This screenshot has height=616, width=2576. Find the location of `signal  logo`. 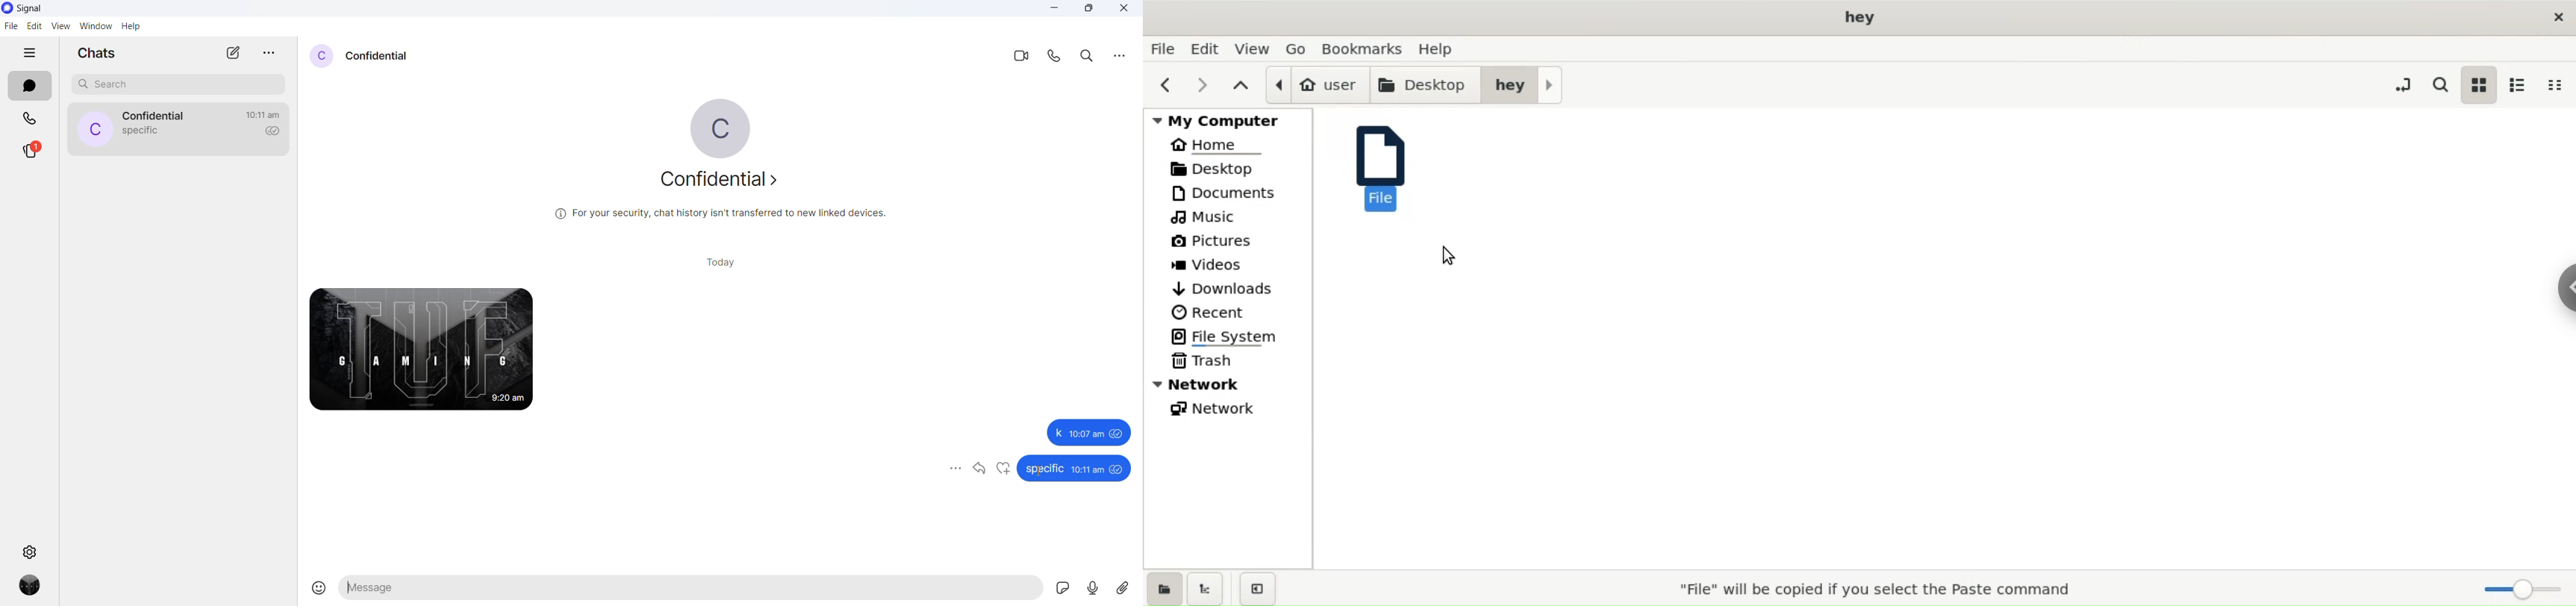

signal  logo is located at coordinates (42, 10).